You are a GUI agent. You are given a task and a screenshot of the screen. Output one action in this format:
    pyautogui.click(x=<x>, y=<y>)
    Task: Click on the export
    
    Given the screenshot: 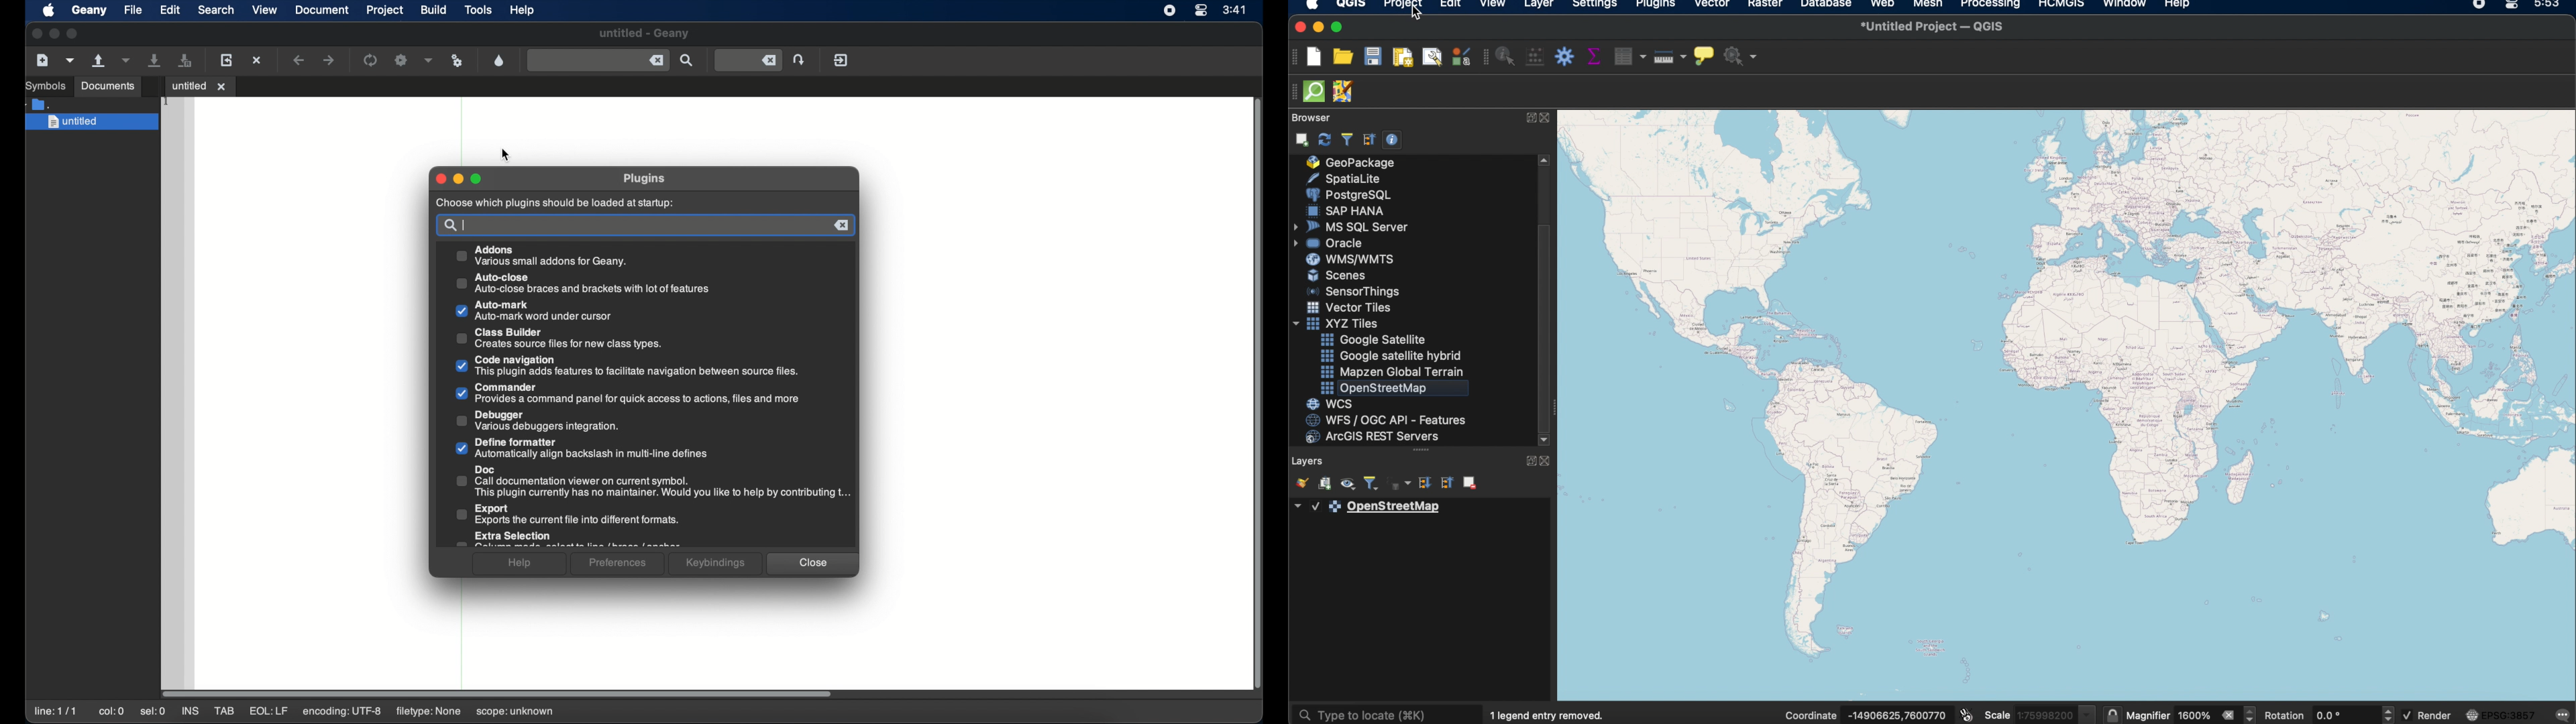 What is the action you would take?
    pyautogui.click(x=566, y=514)
    